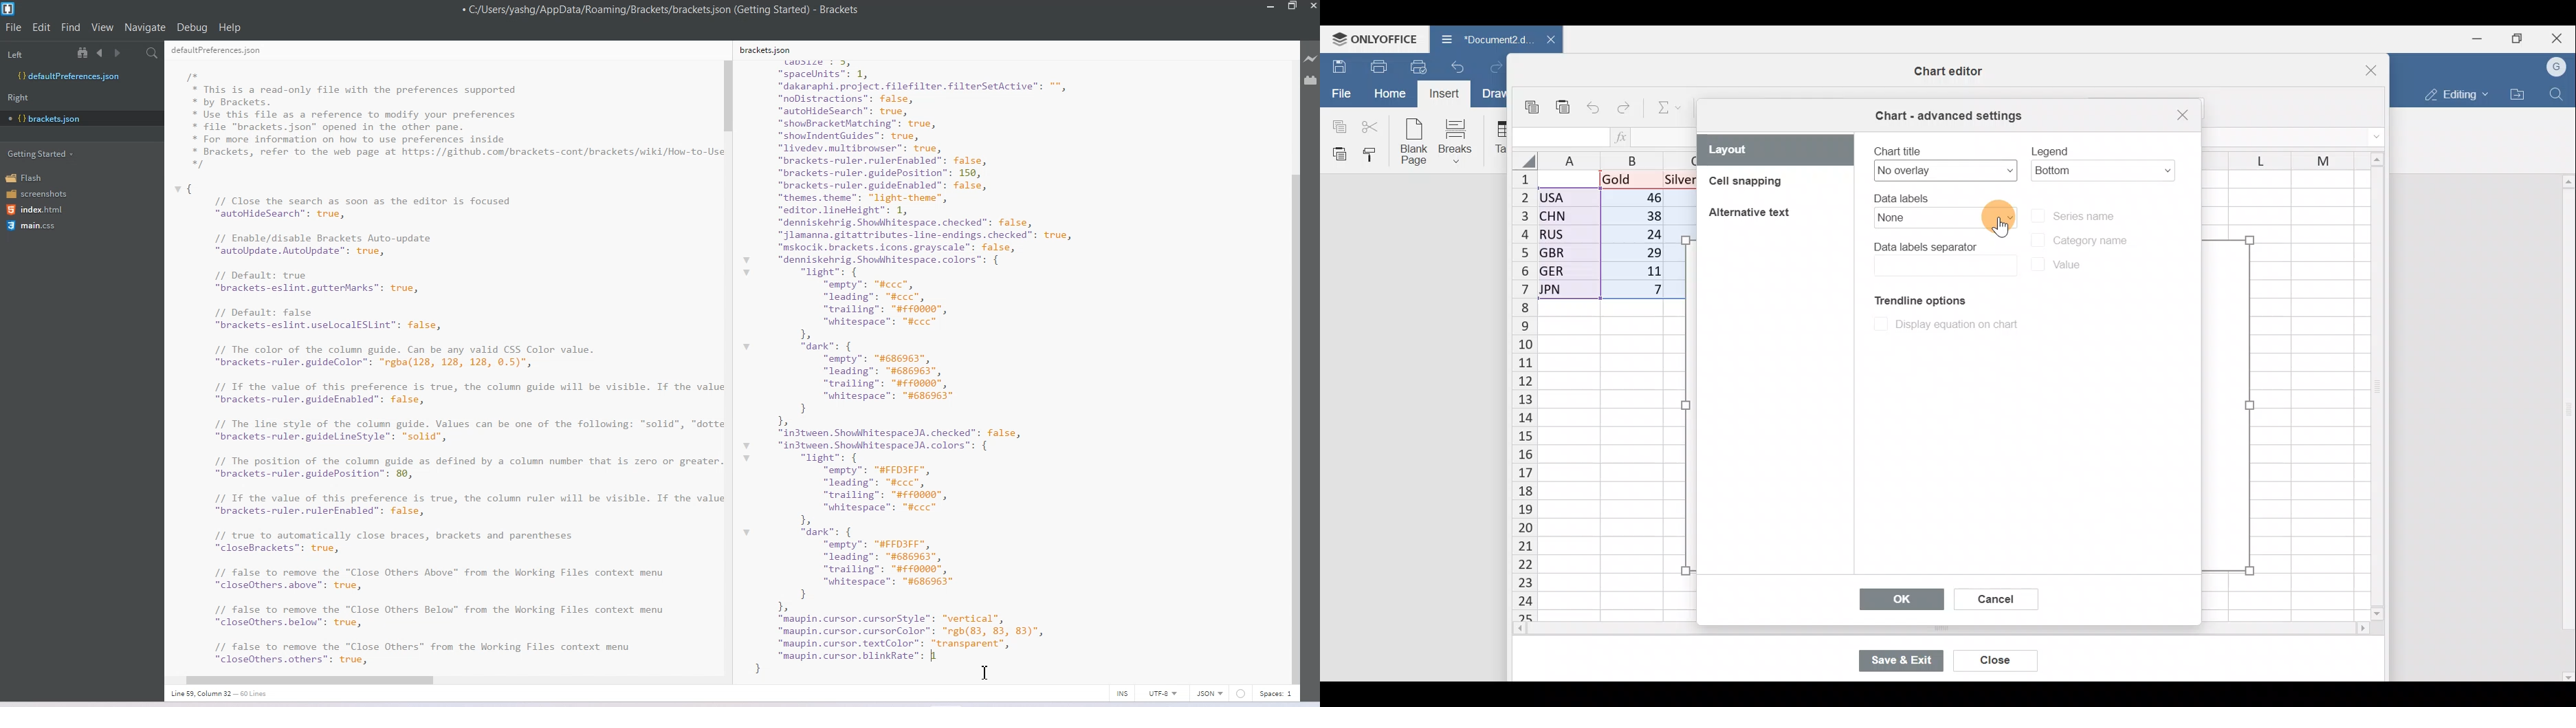 This screenshot has width=2576, height=728. Describe the element at coordinates (2359, 73) in the screenshot. I see `Close` at that location.